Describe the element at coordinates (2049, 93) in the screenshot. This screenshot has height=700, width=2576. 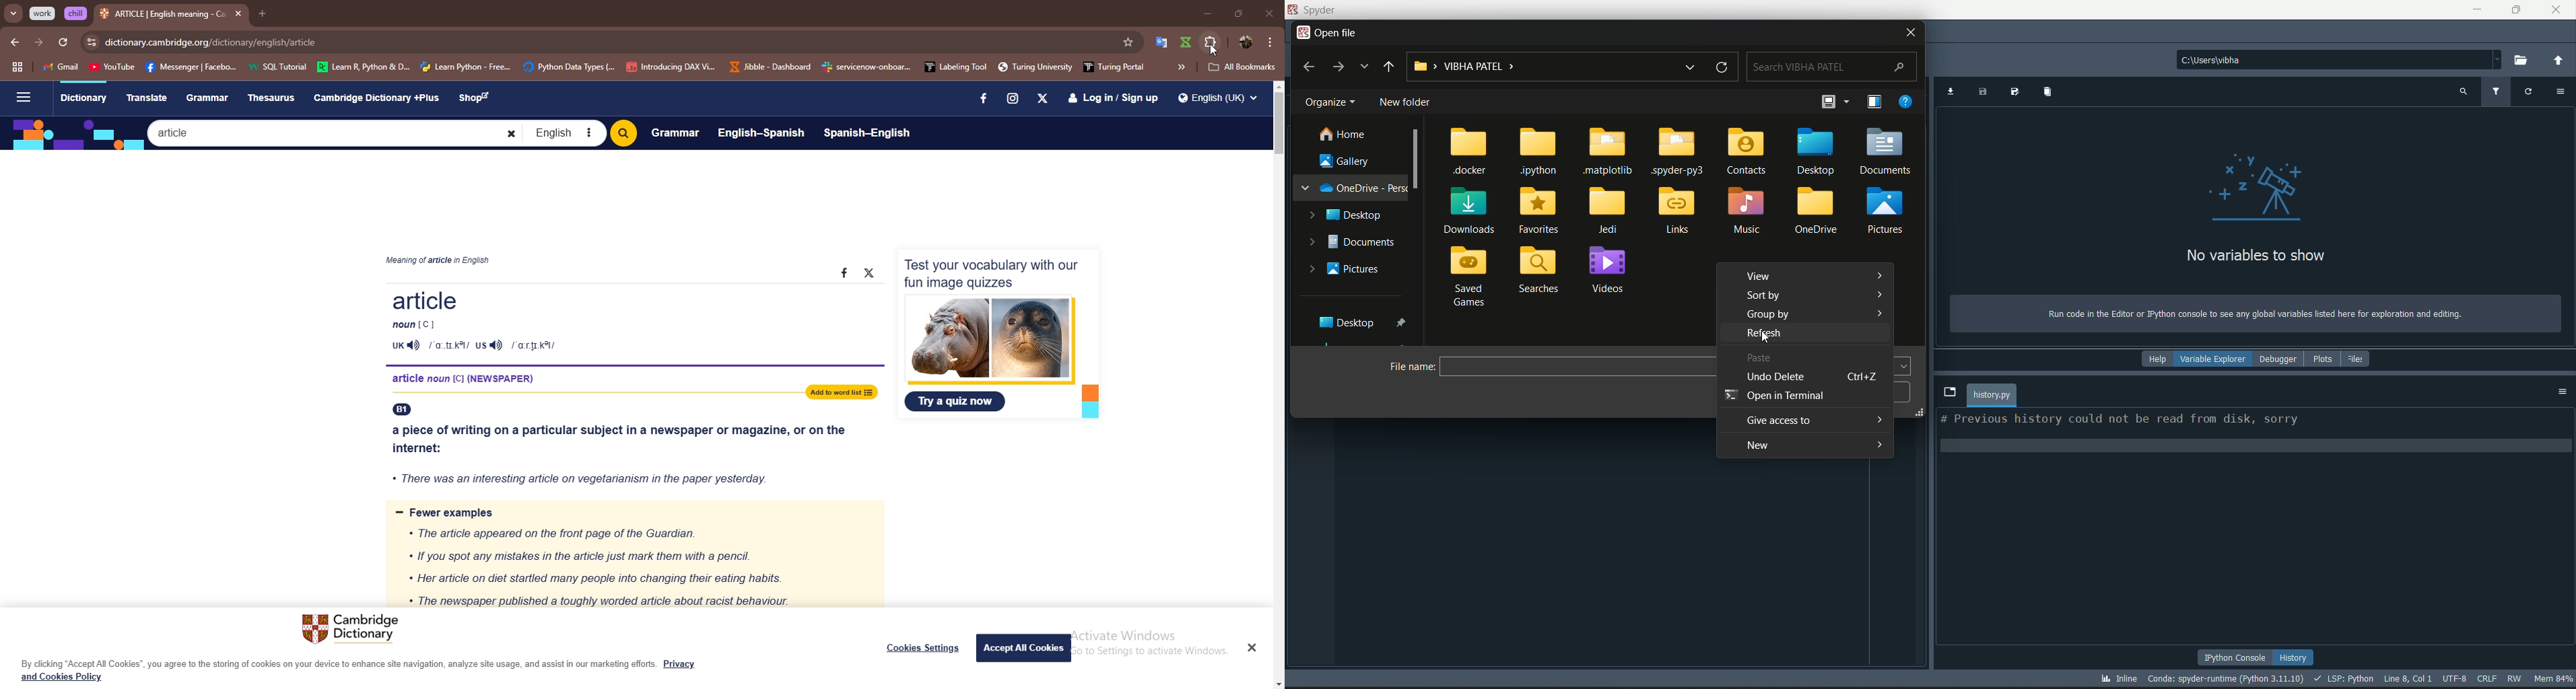
I see `remove variables` at that location.